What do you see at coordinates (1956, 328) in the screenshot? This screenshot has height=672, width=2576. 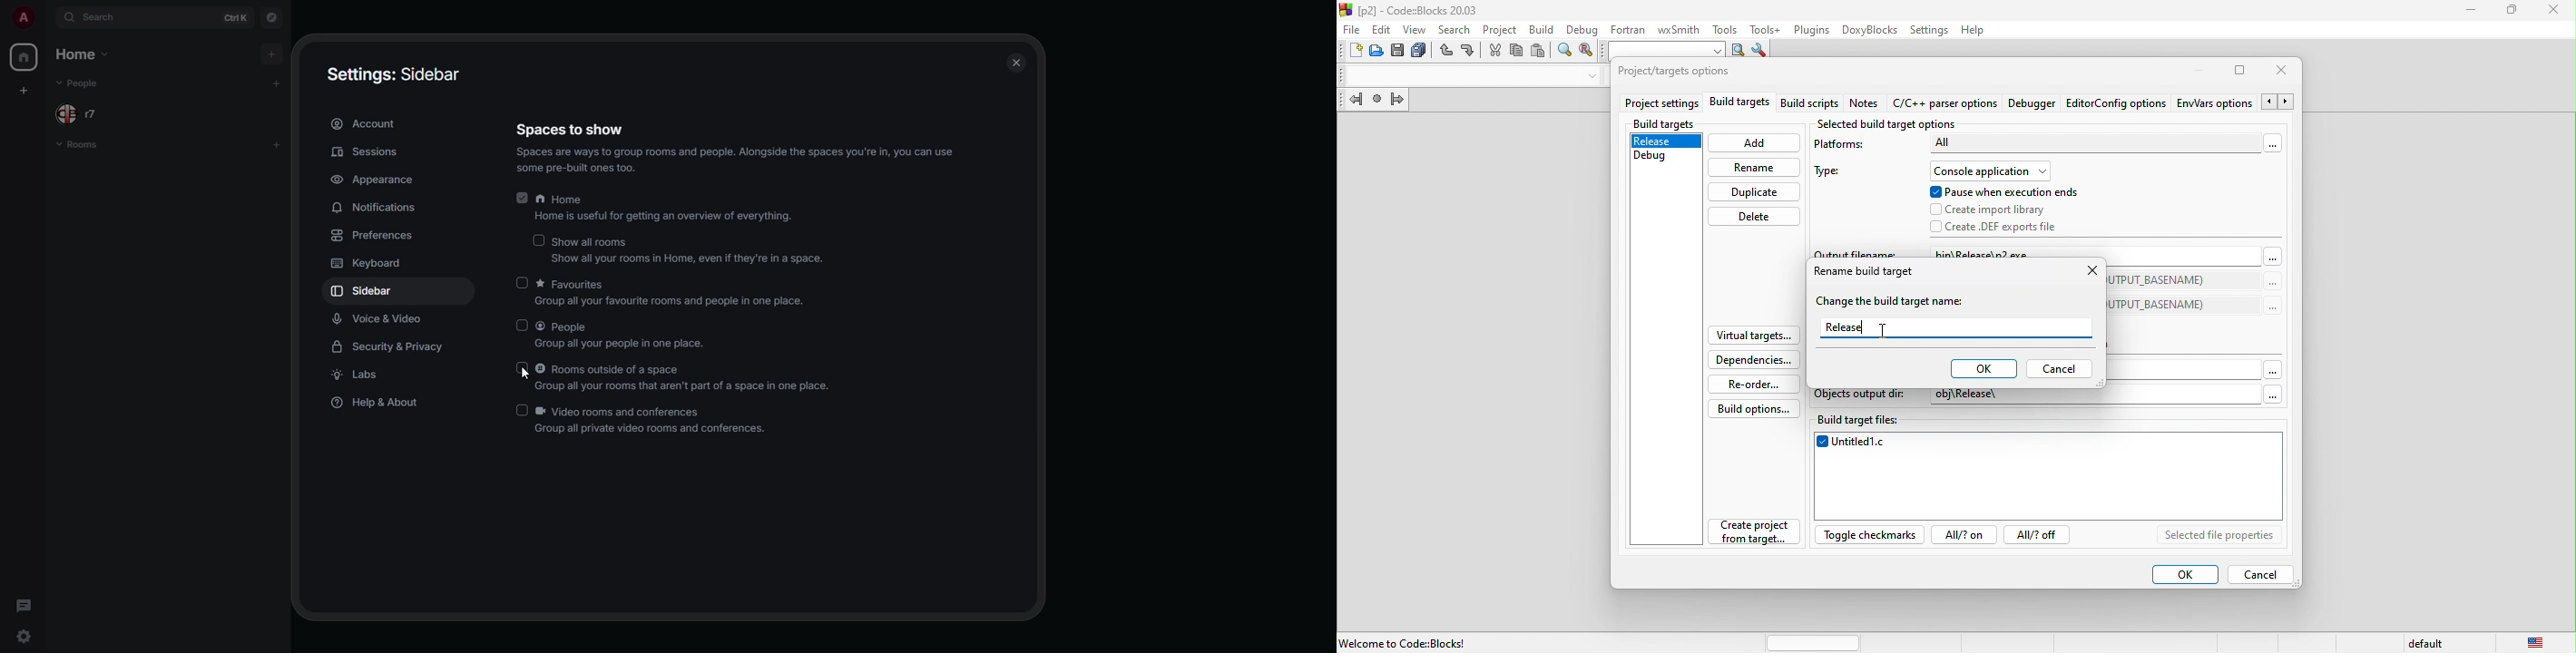 I see `release` at bounding box center [1956, 328].